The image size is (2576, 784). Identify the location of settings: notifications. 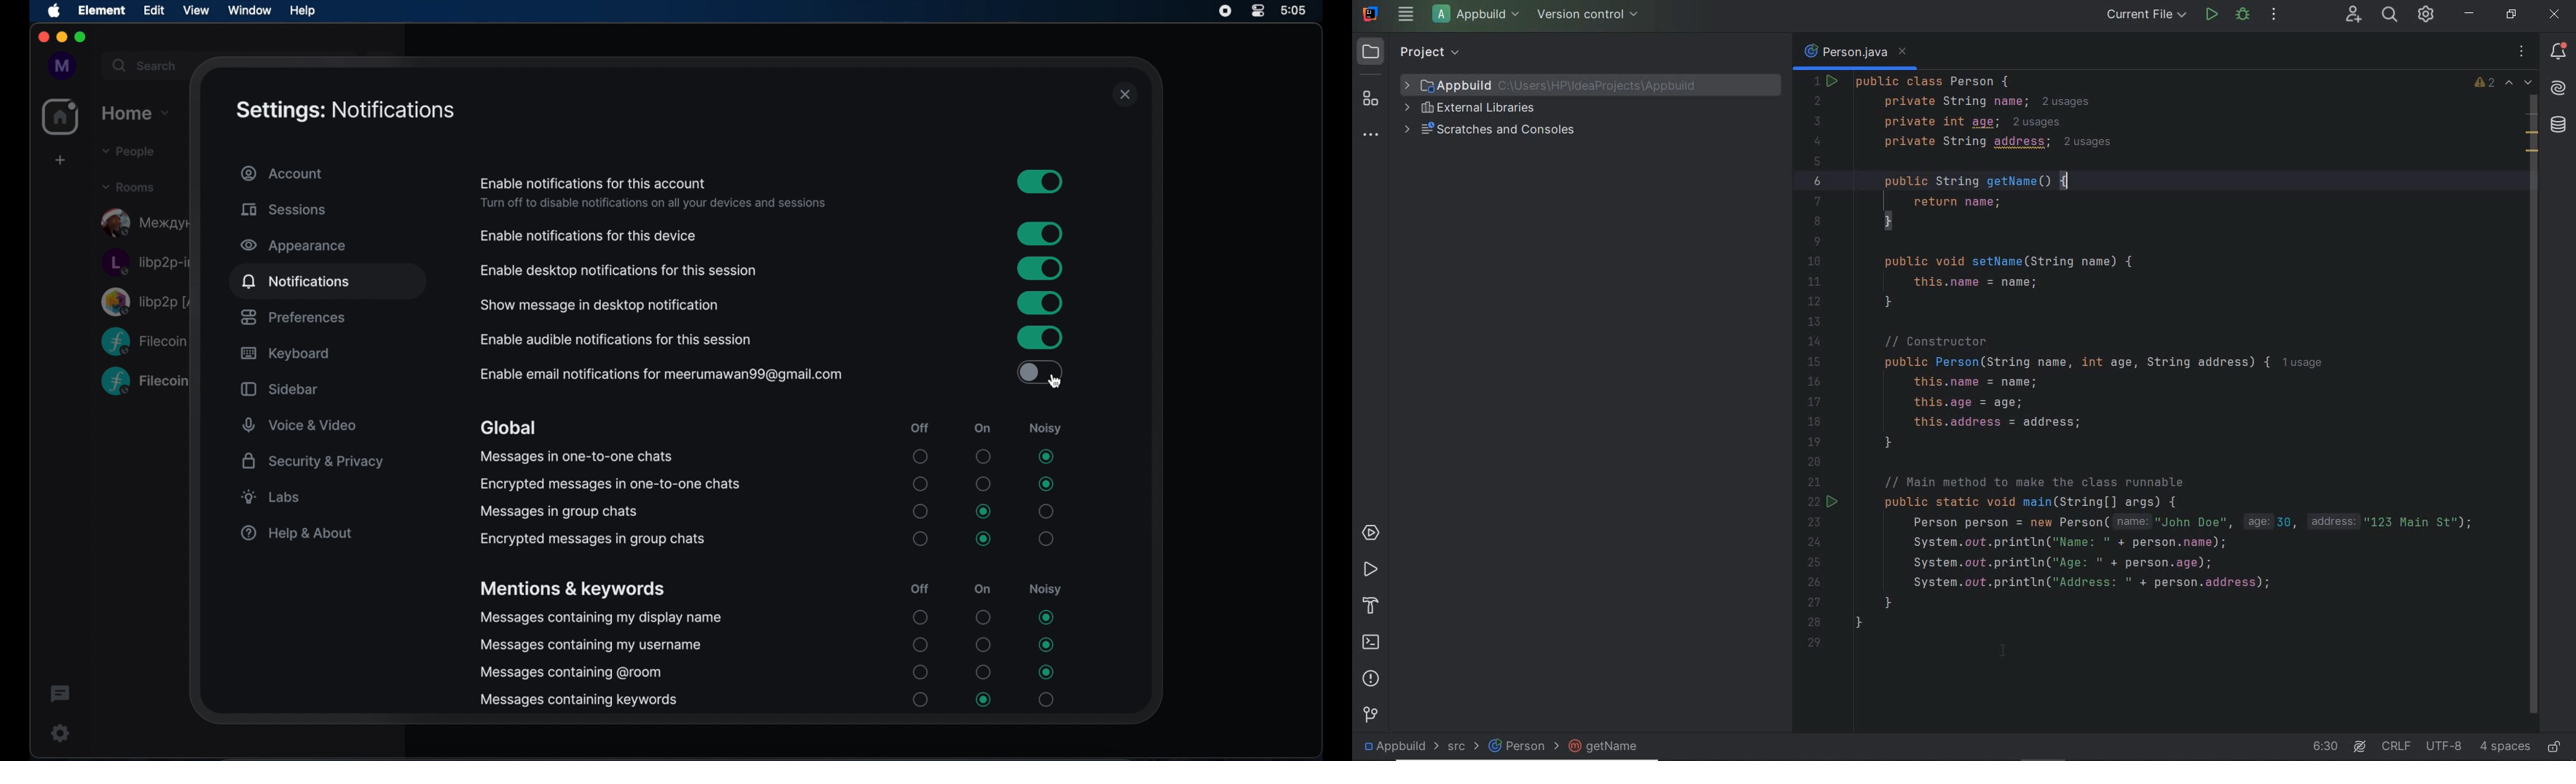
(346, 111).